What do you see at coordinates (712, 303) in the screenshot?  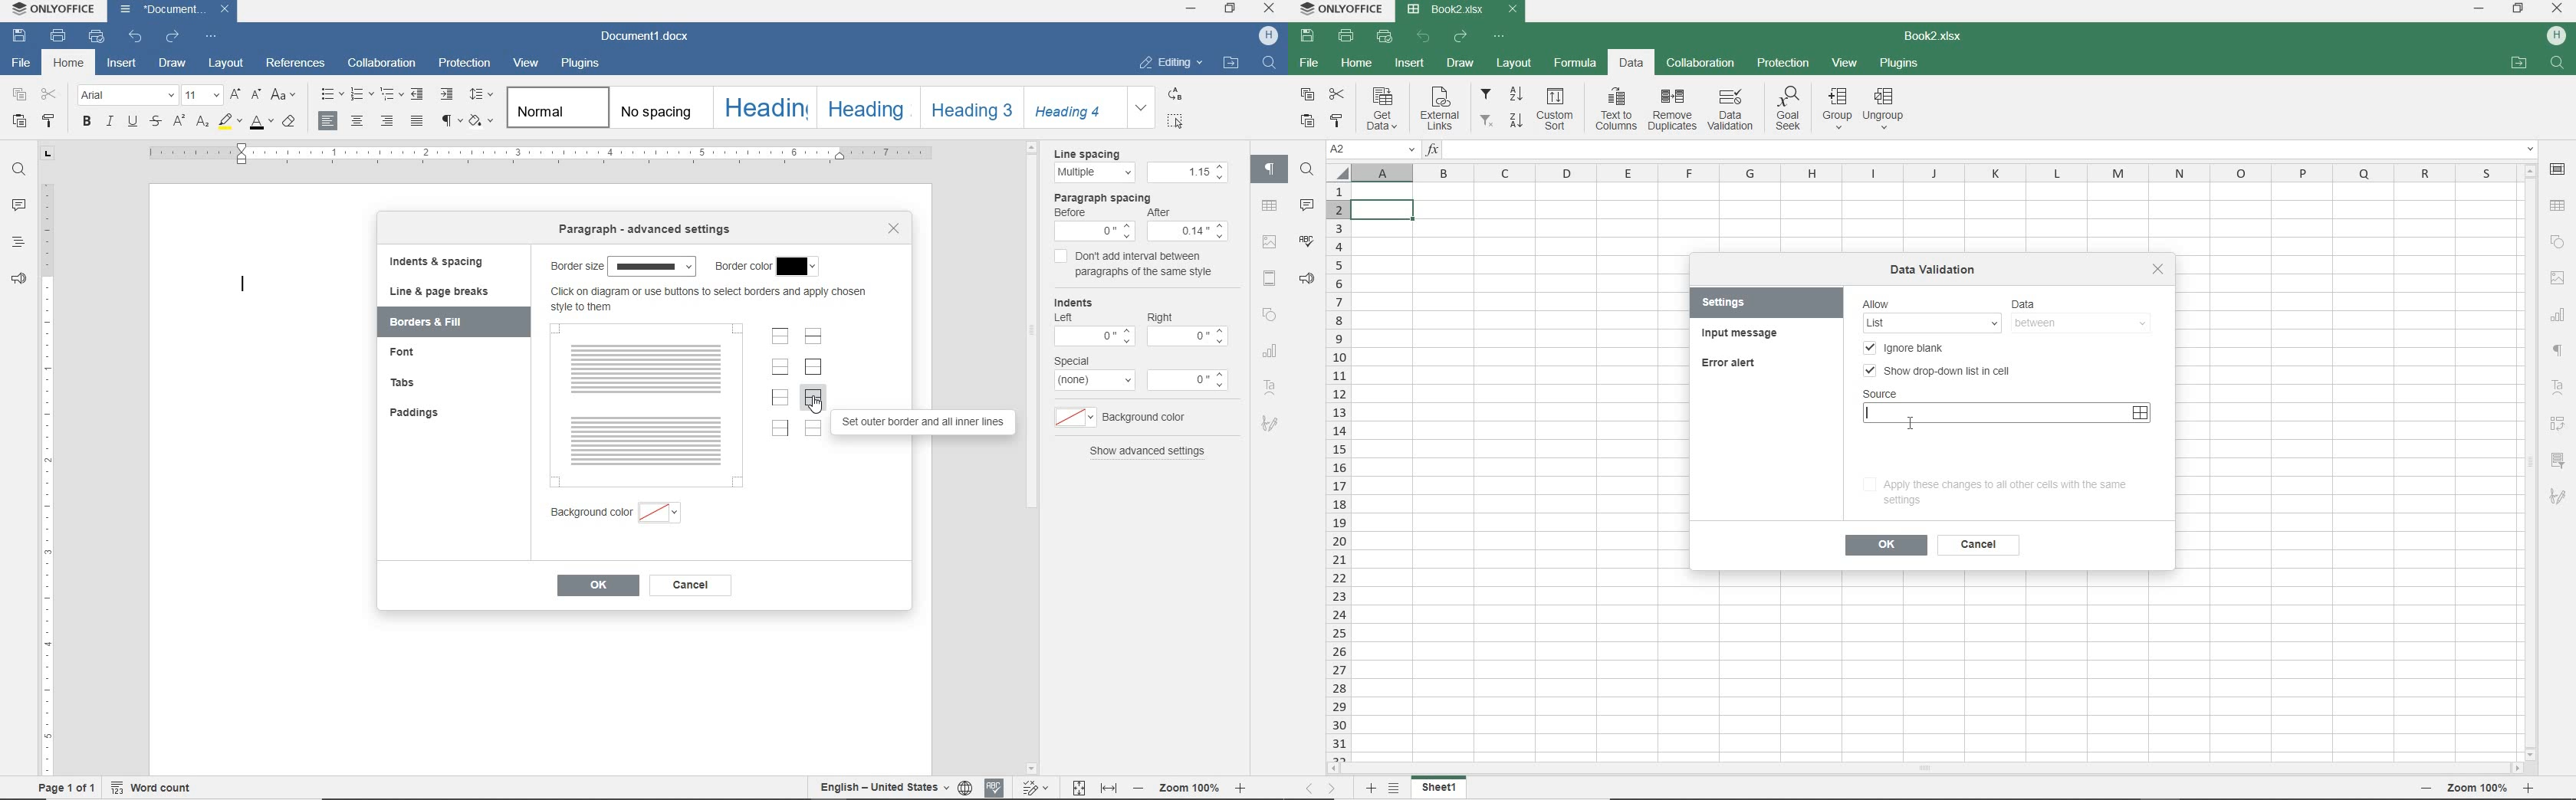 I see `Click on diagram or use buttons to select borders and apply chosen style to them.` at bounding box center [712, 303].